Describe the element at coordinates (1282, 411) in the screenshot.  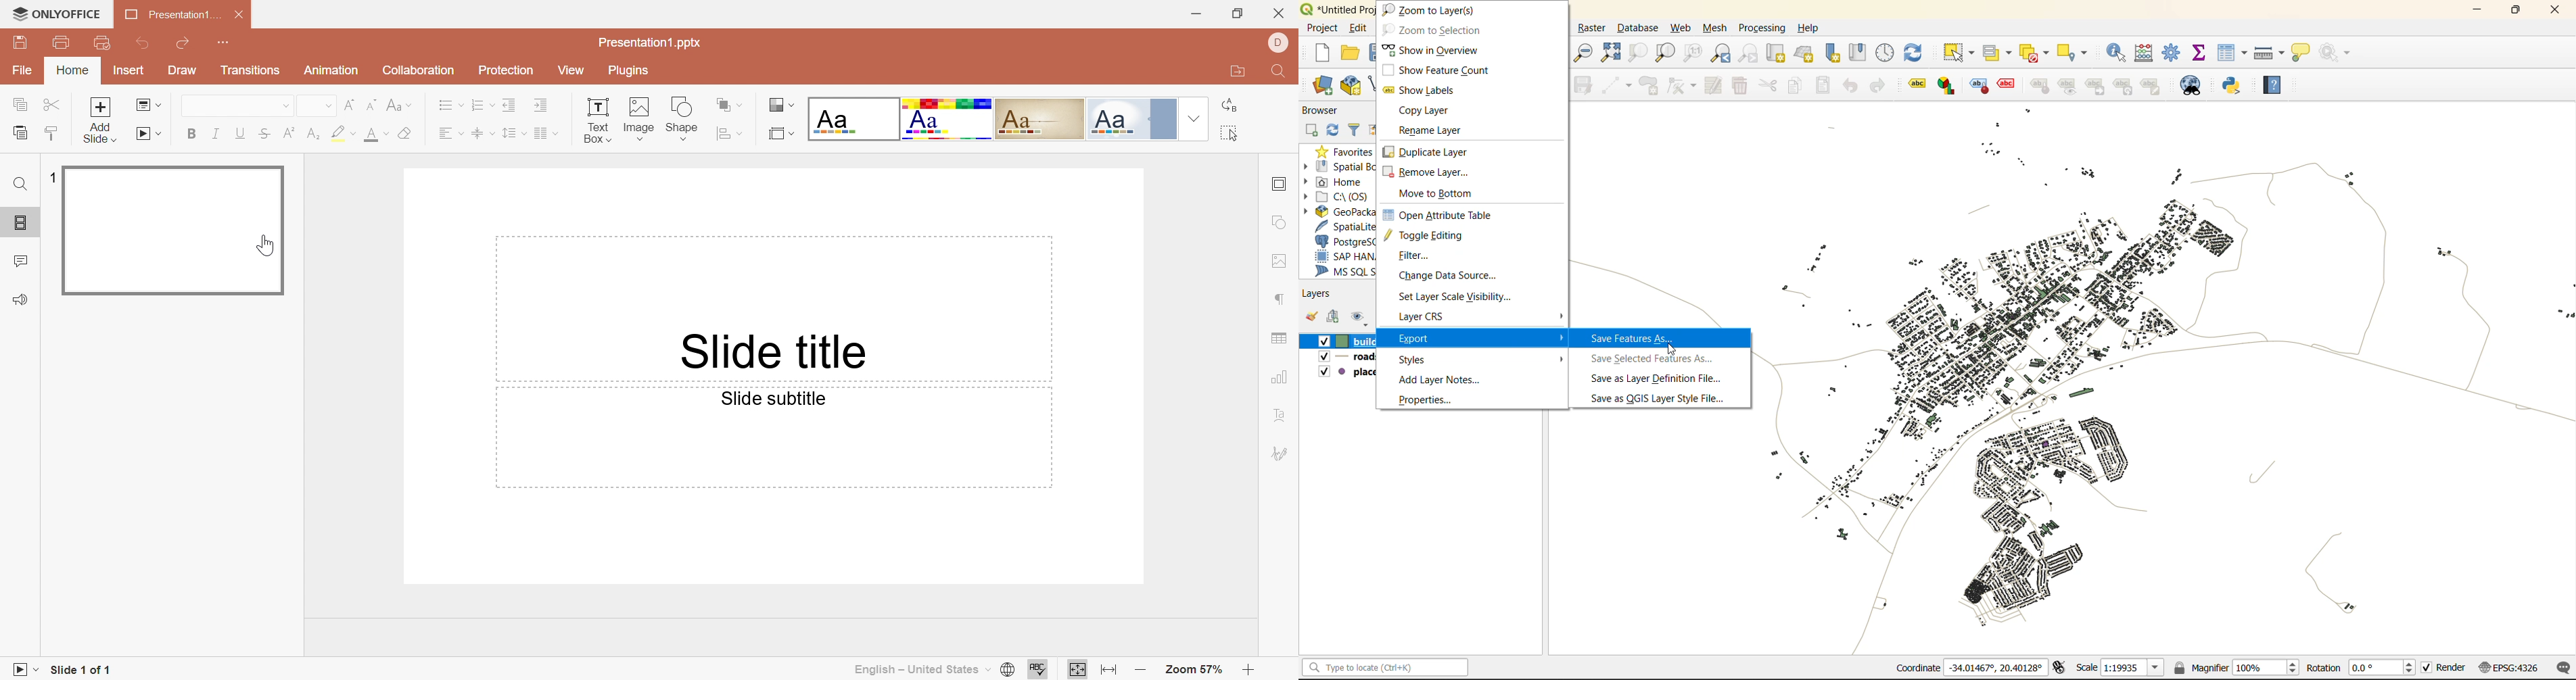
I see `Text Art settings` at that location.